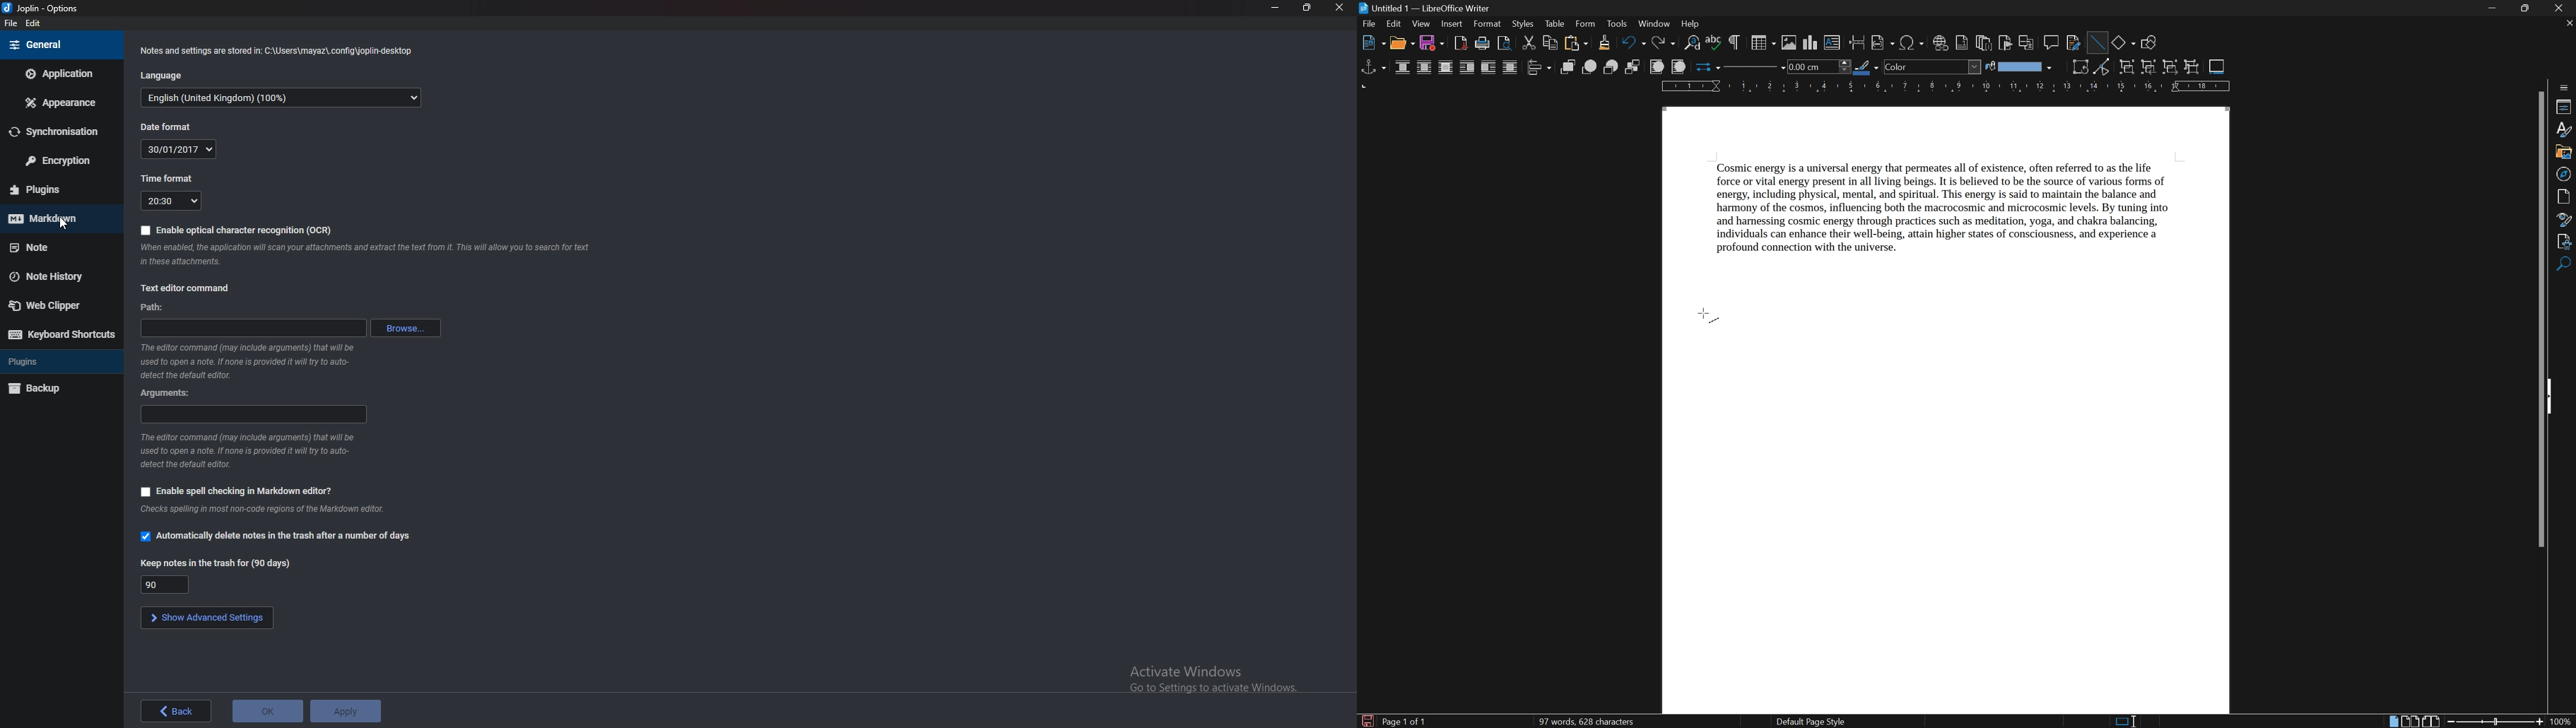  What do you see at coordinates (1811, 42) in the screenshot?
I see `insert chart` at bounding box center [1811, 42].